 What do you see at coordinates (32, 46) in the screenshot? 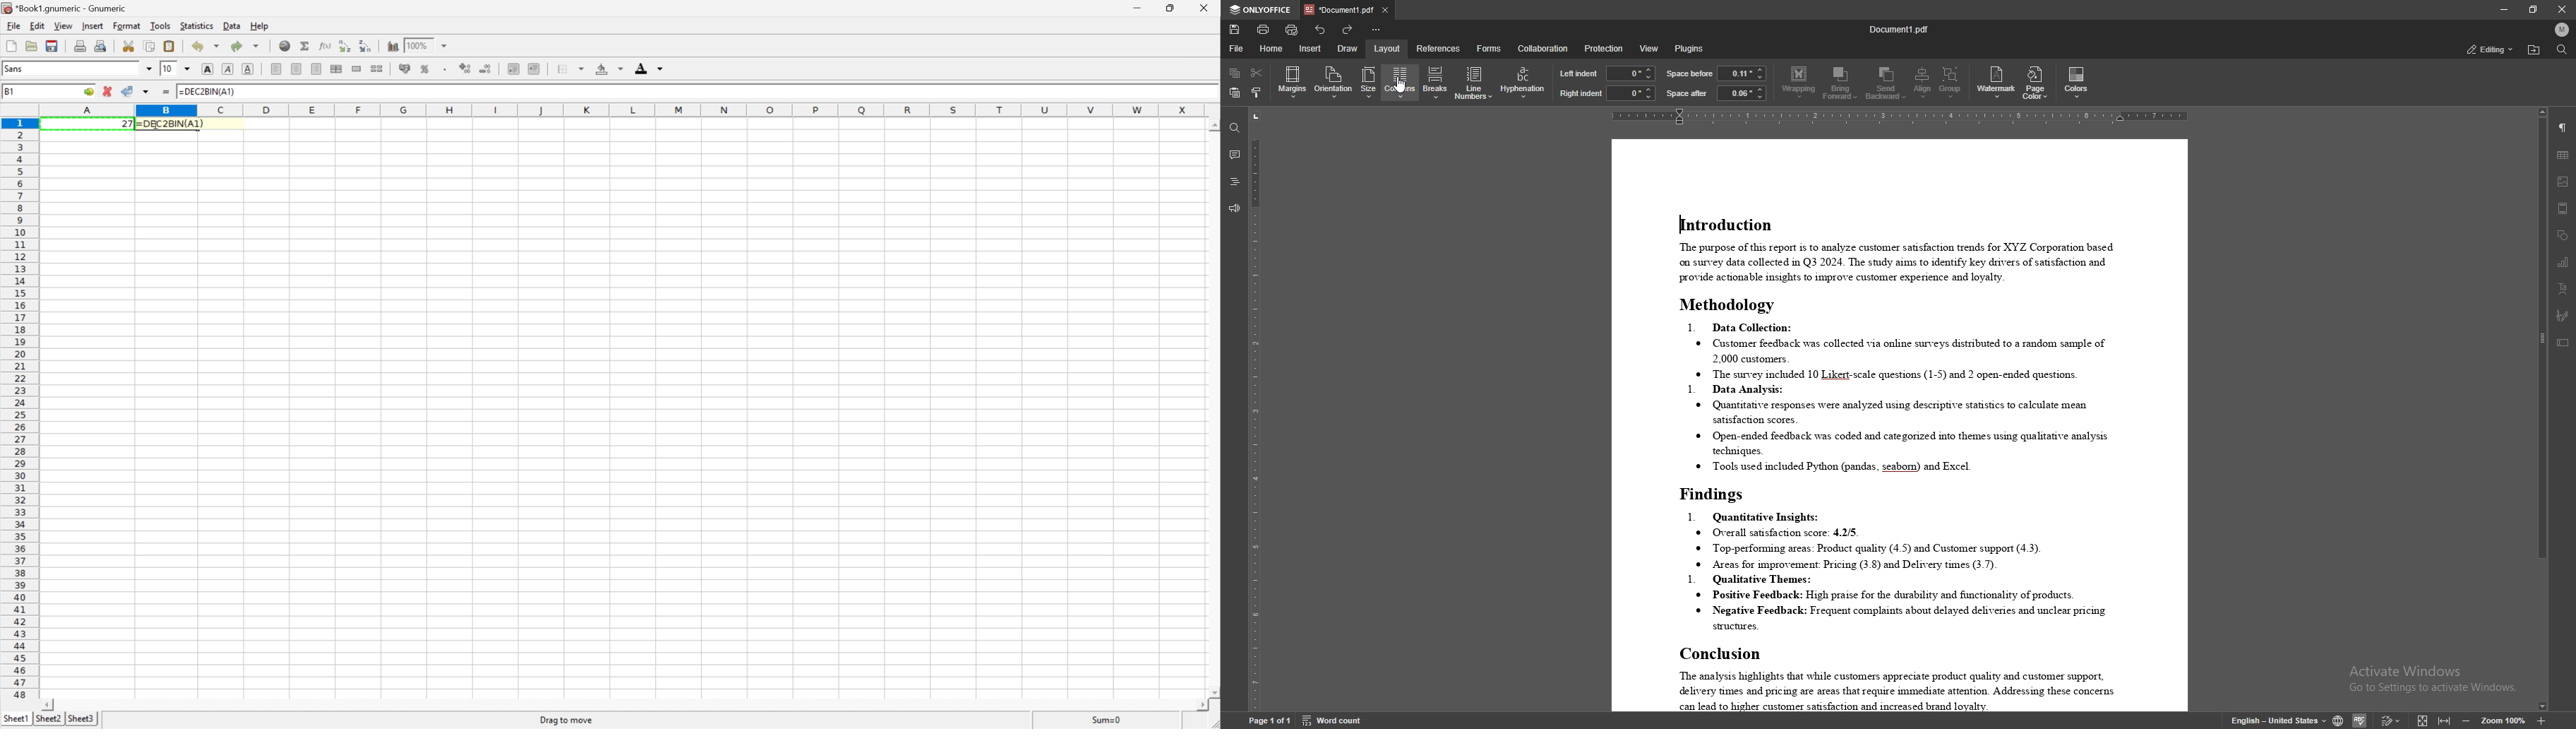
I see `Open a file` at bounding box center [32, 46].